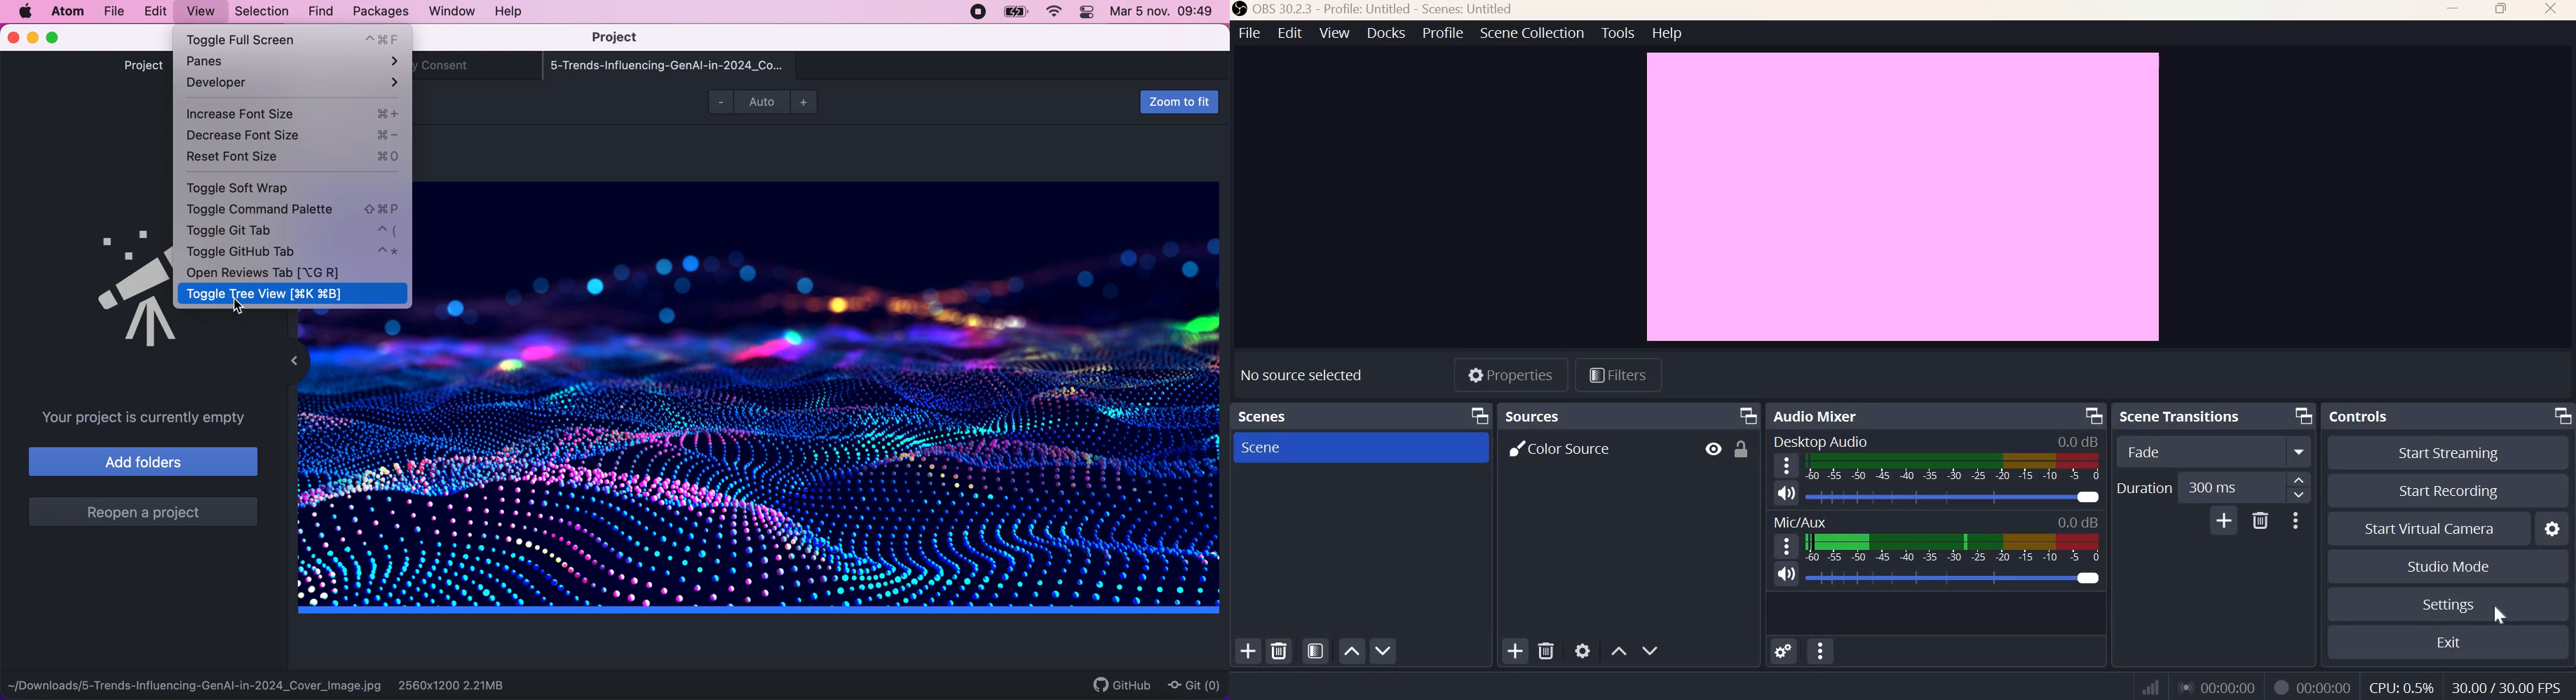 This screenshot has height=700, width=2576. I want to click on Add scene, so click(1249, 652).